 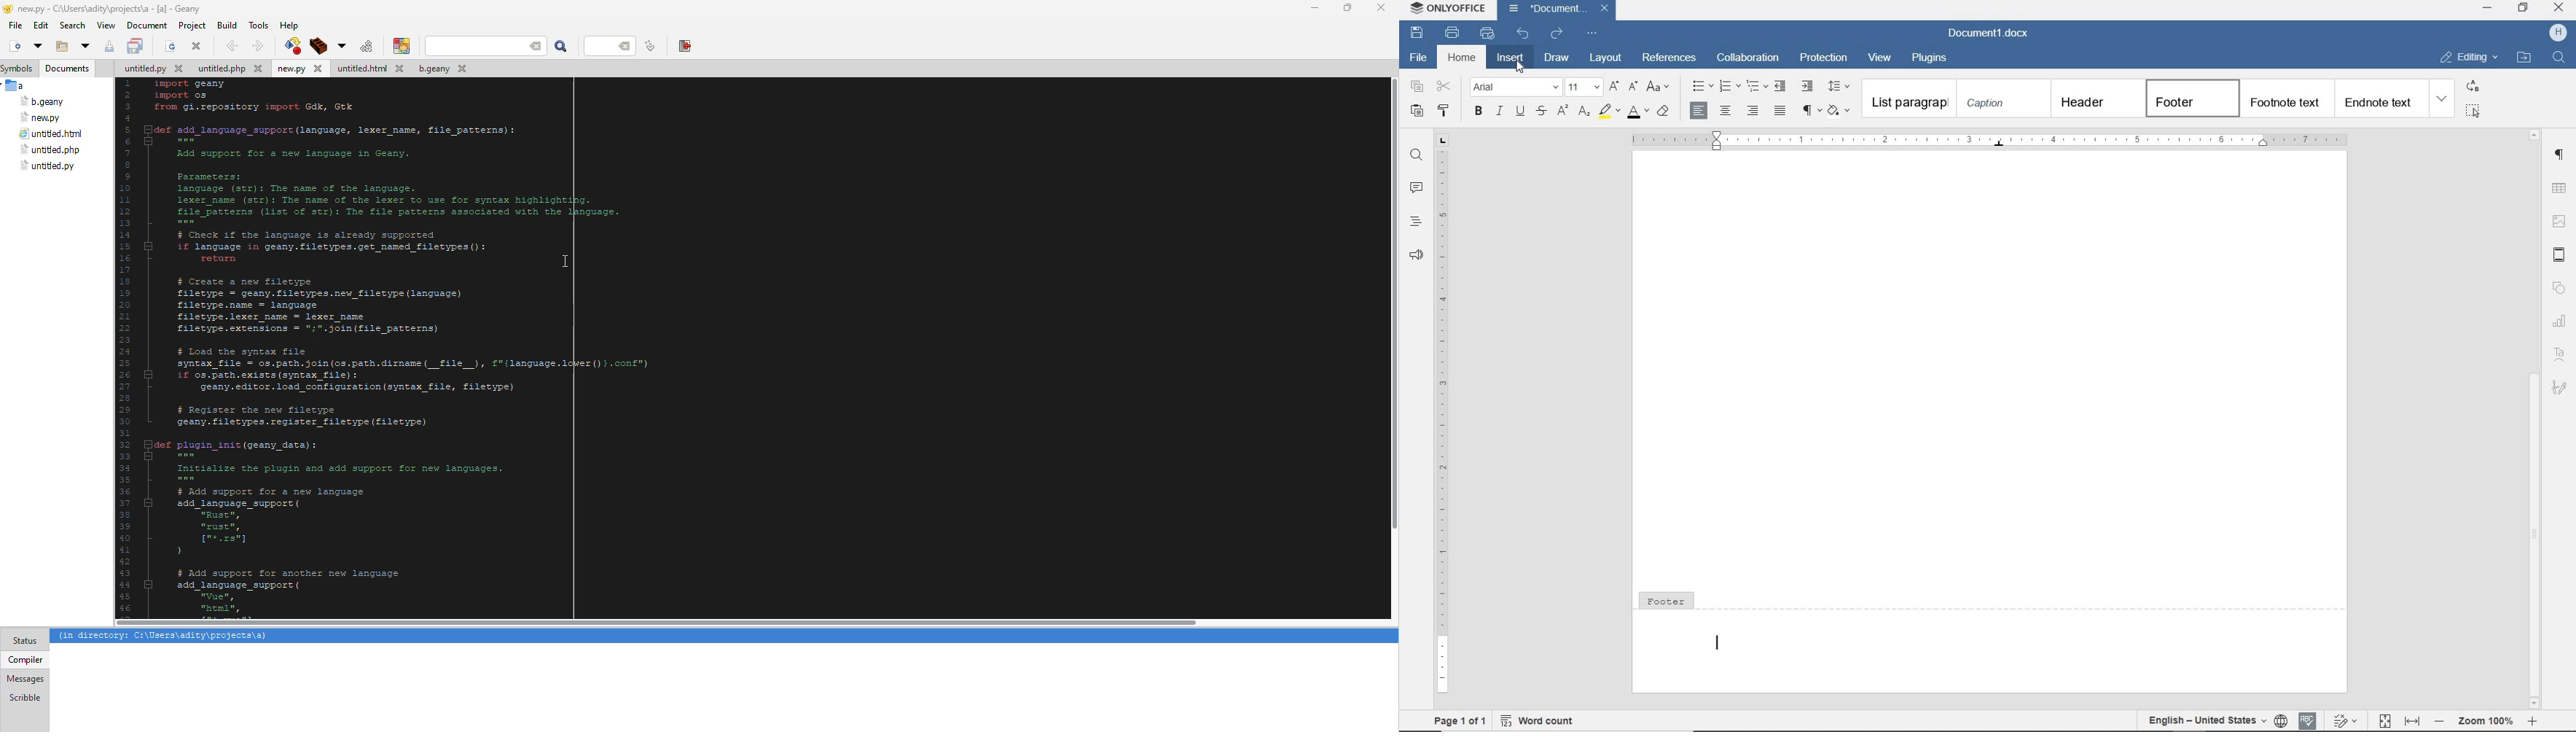 I want to click on paragraph line spacing, so click(x=1839, y=86).